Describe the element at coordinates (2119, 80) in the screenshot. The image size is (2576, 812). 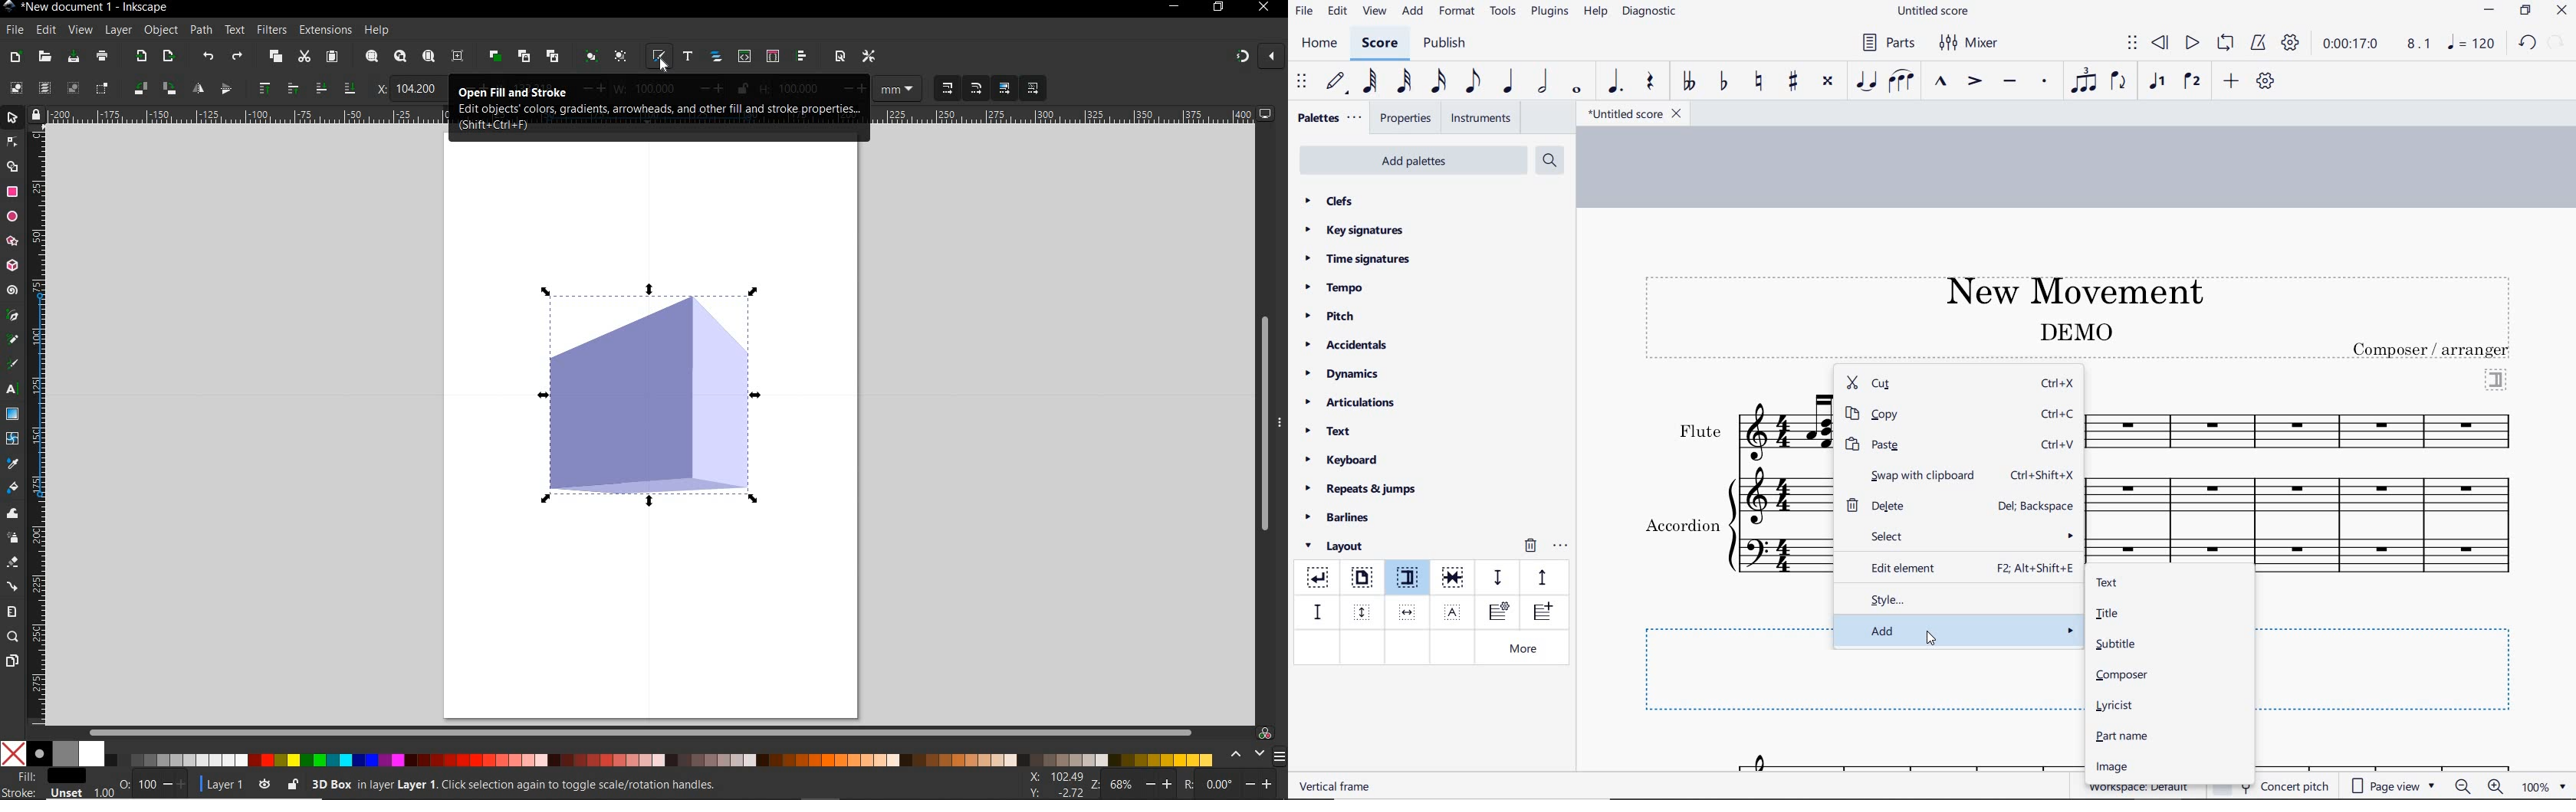
I see `flip direction` at that location.